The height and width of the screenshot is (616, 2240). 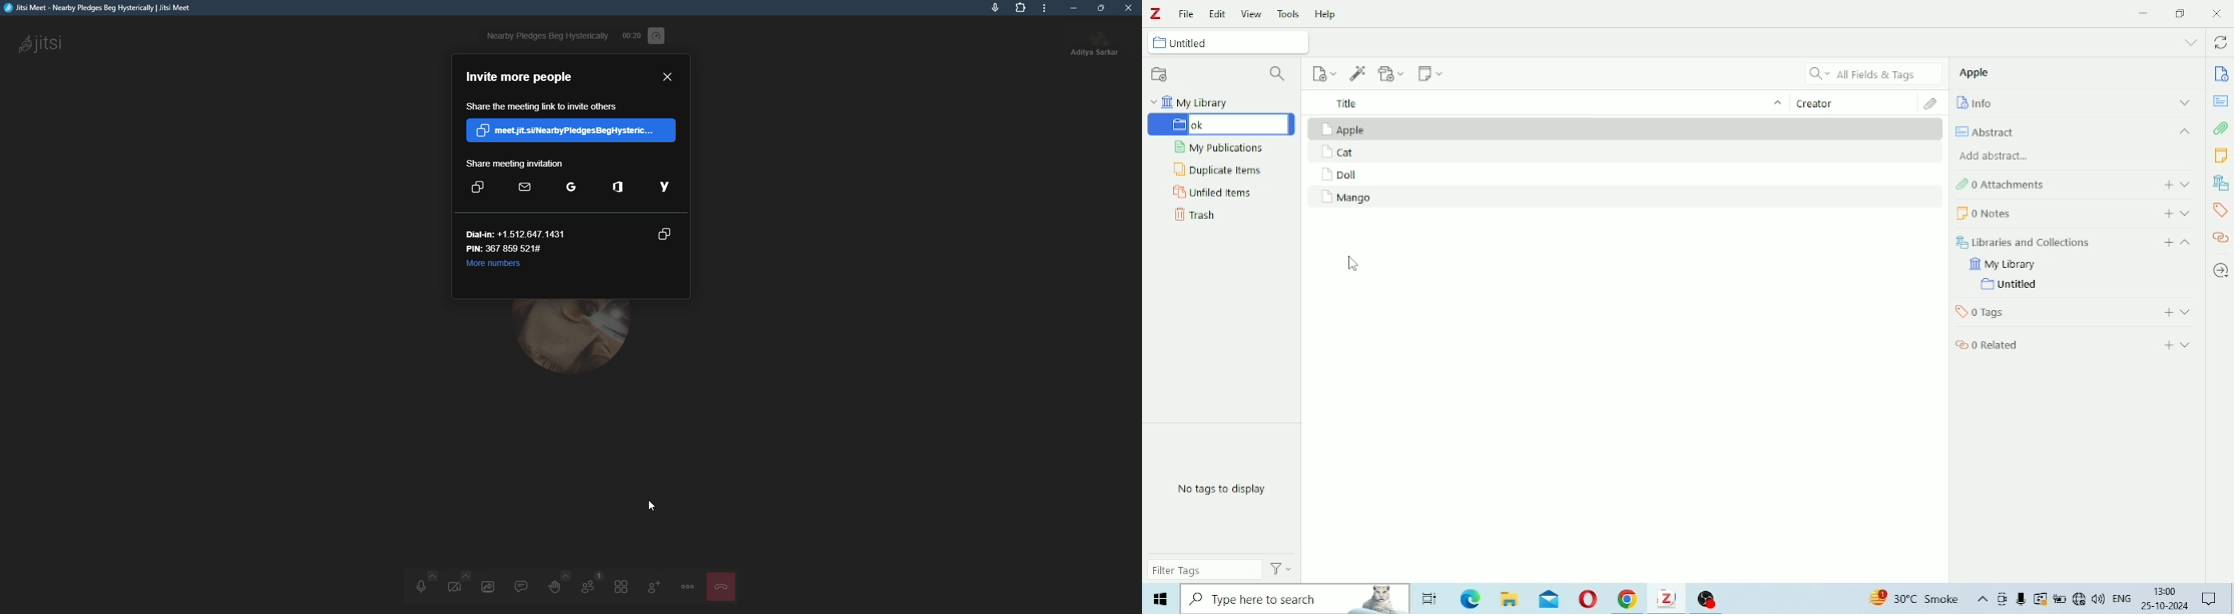 I want to click on Abstract, so click(x=2075, y=131).